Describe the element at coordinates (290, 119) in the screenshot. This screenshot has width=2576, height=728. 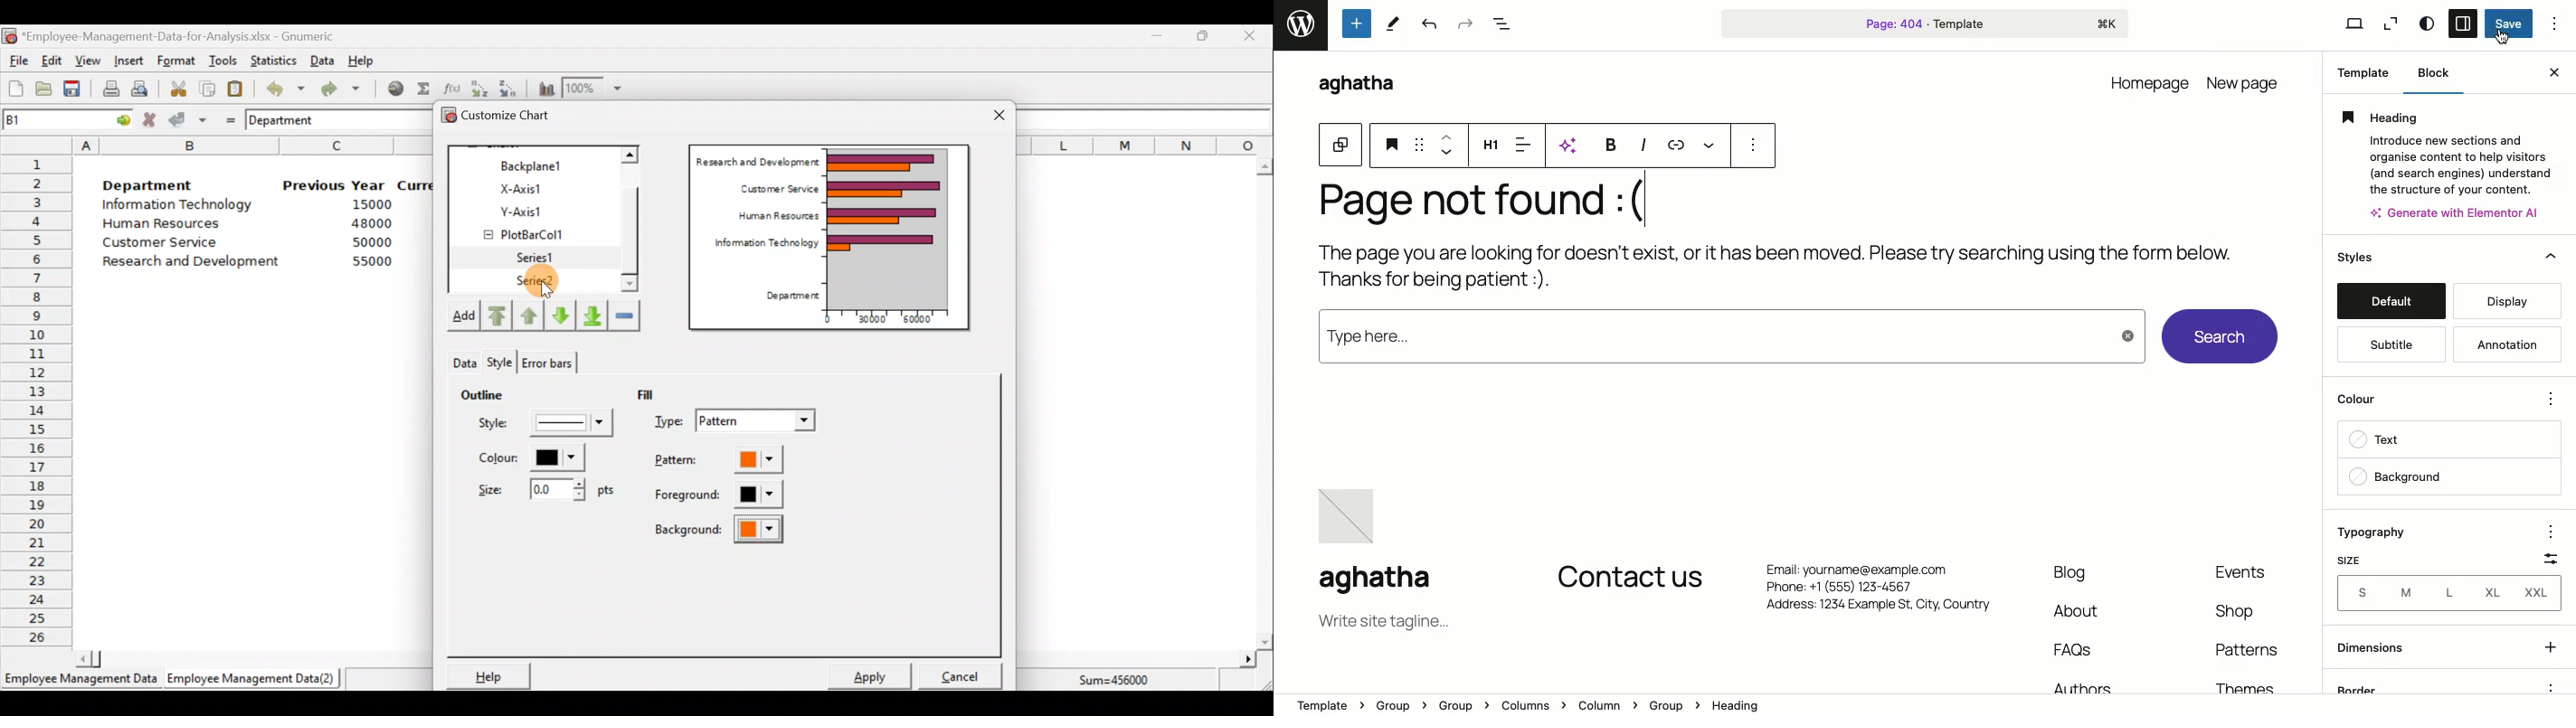
I see `Department` at that location.